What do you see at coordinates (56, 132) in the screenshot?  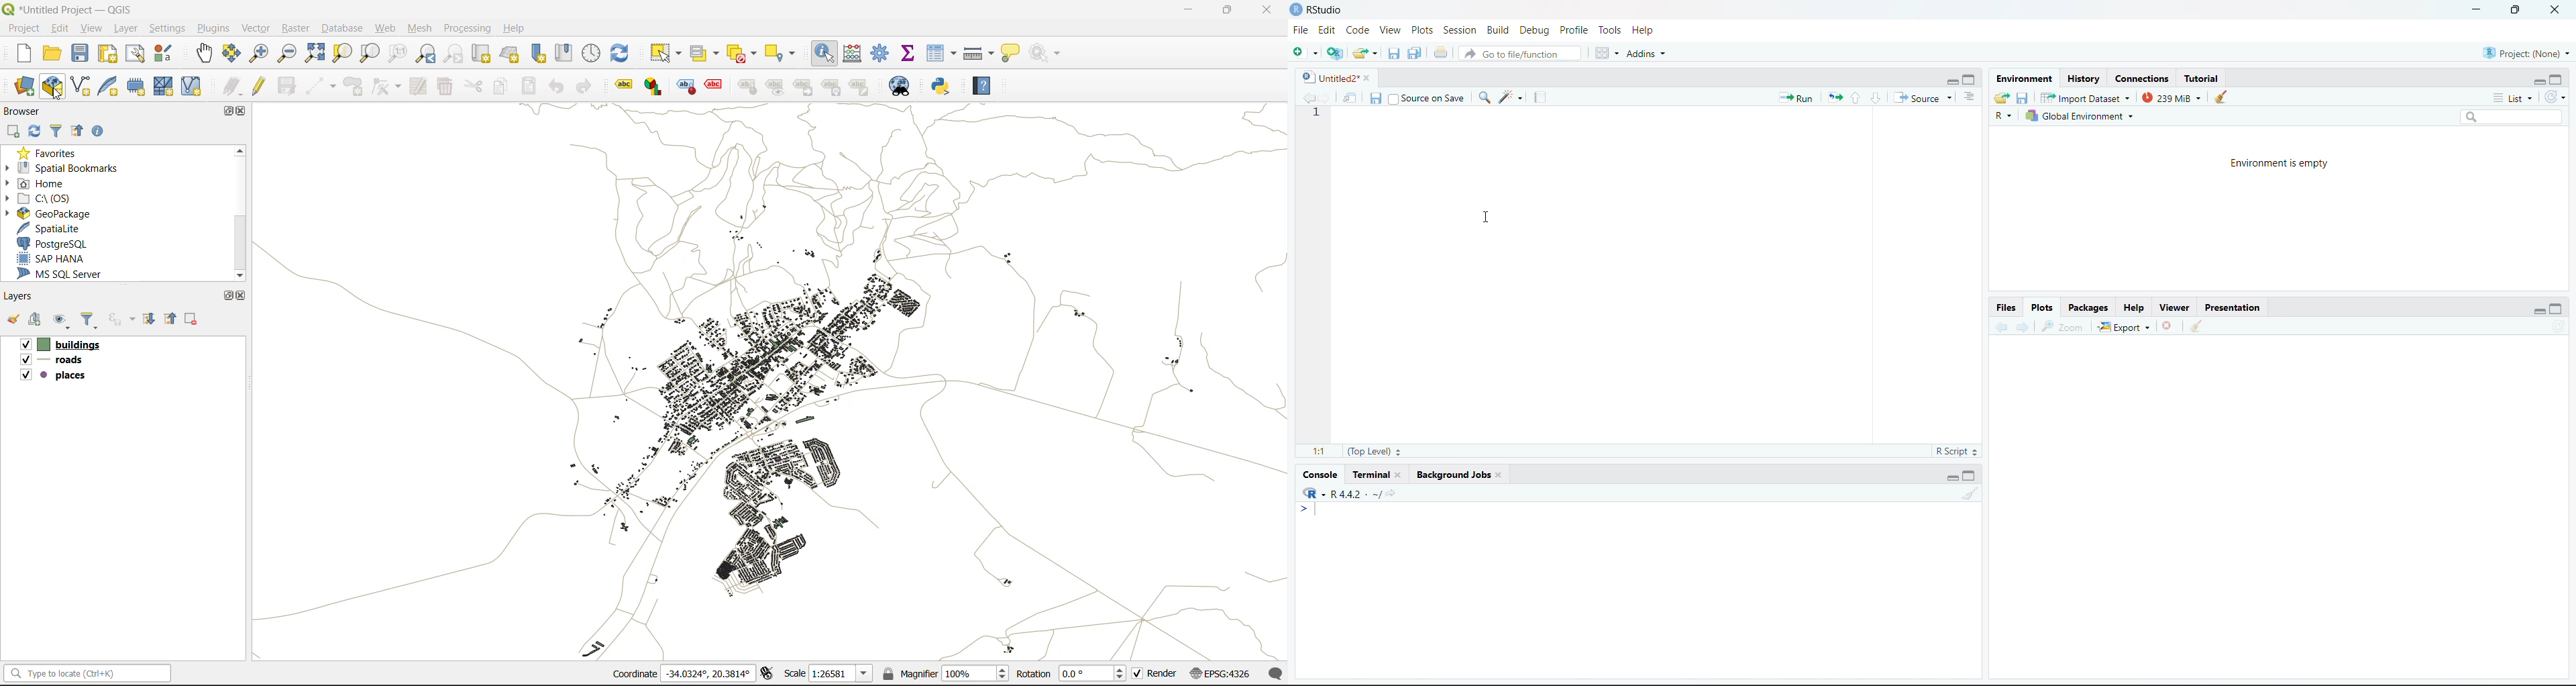 I see `filter` at bounding box center [56, 132].